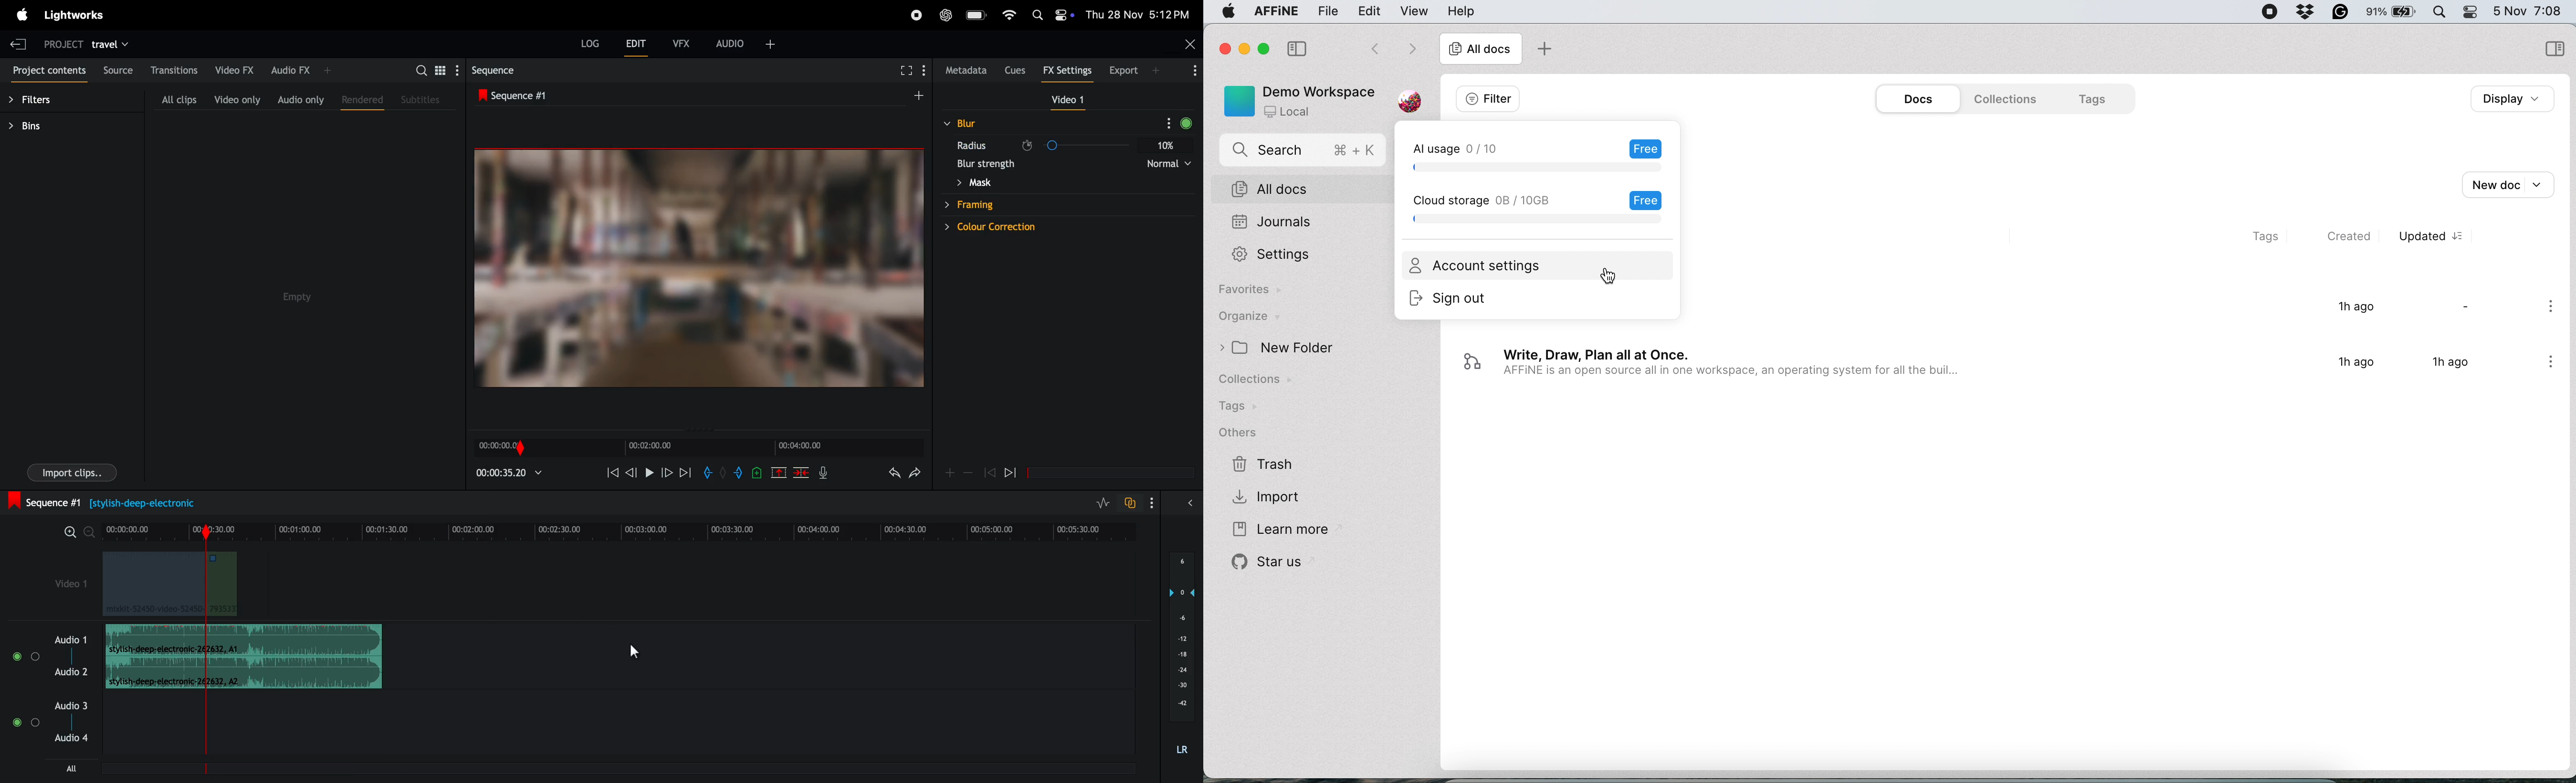 The height and width of the screenshot is (784, 2576). I want to click on control center, so click(2474, 13).